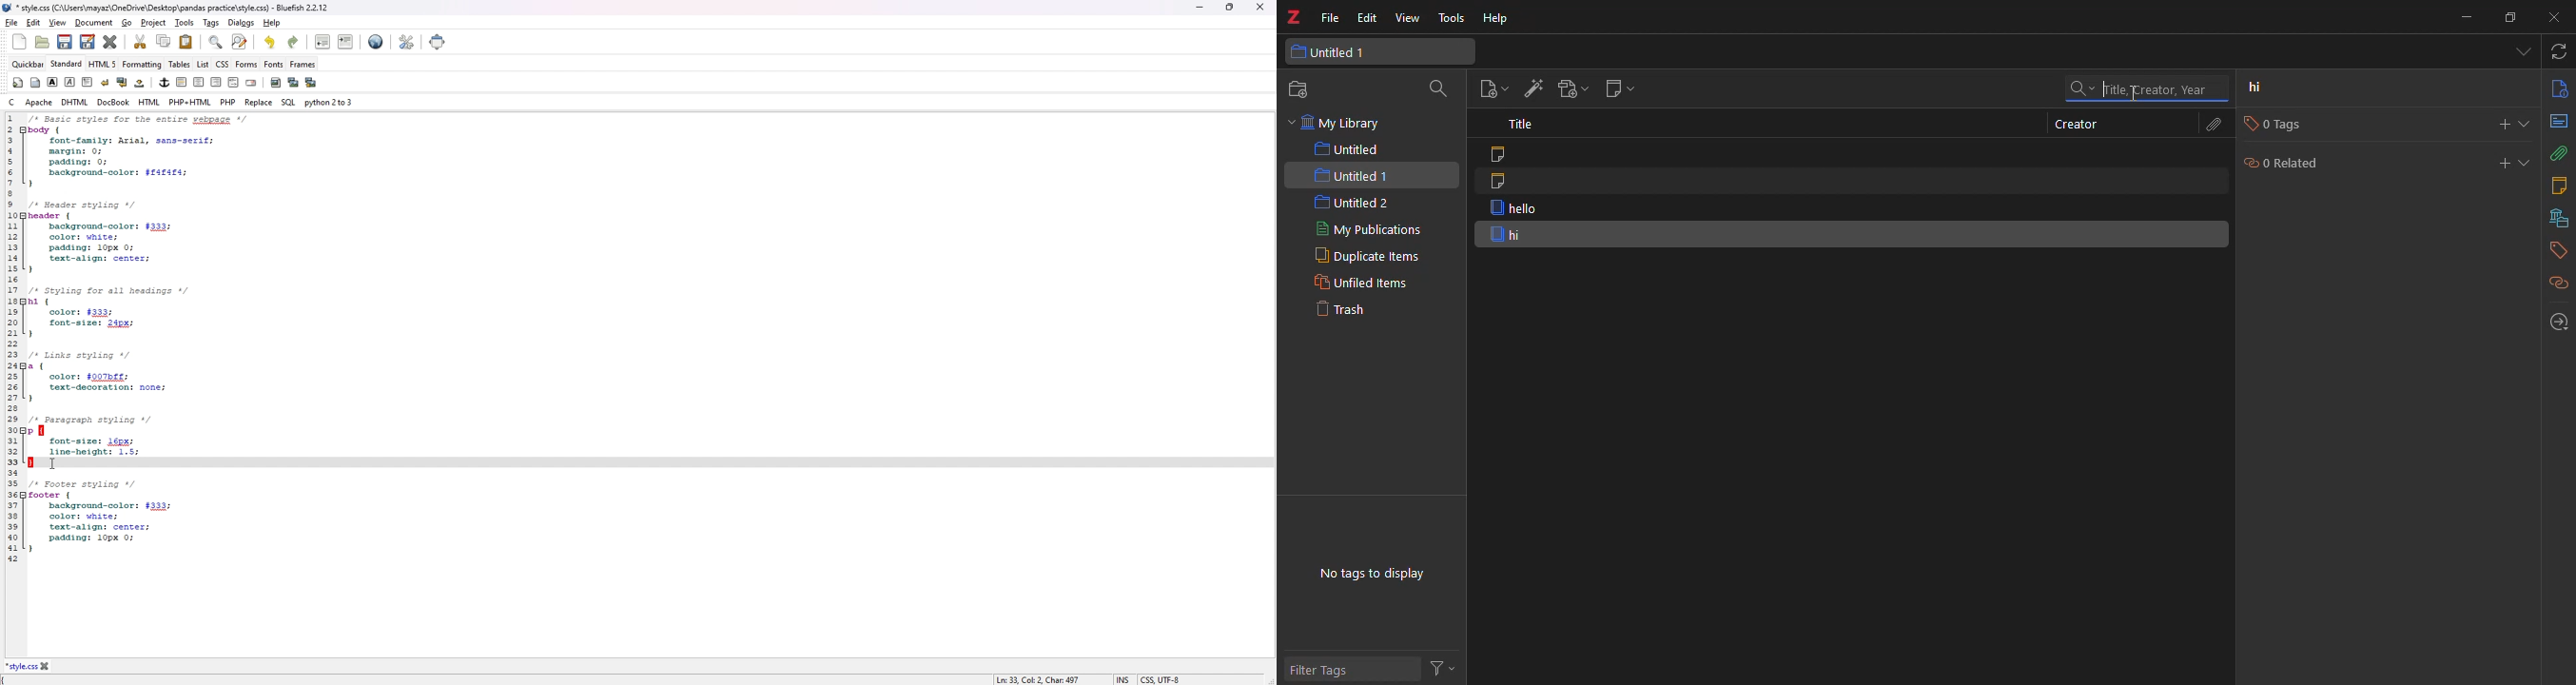 This screenshot has height=700, width=2576. What do you see at coordinates (271, 43) in the screenshot?
I see `undo` at bounding box center [271, 43].